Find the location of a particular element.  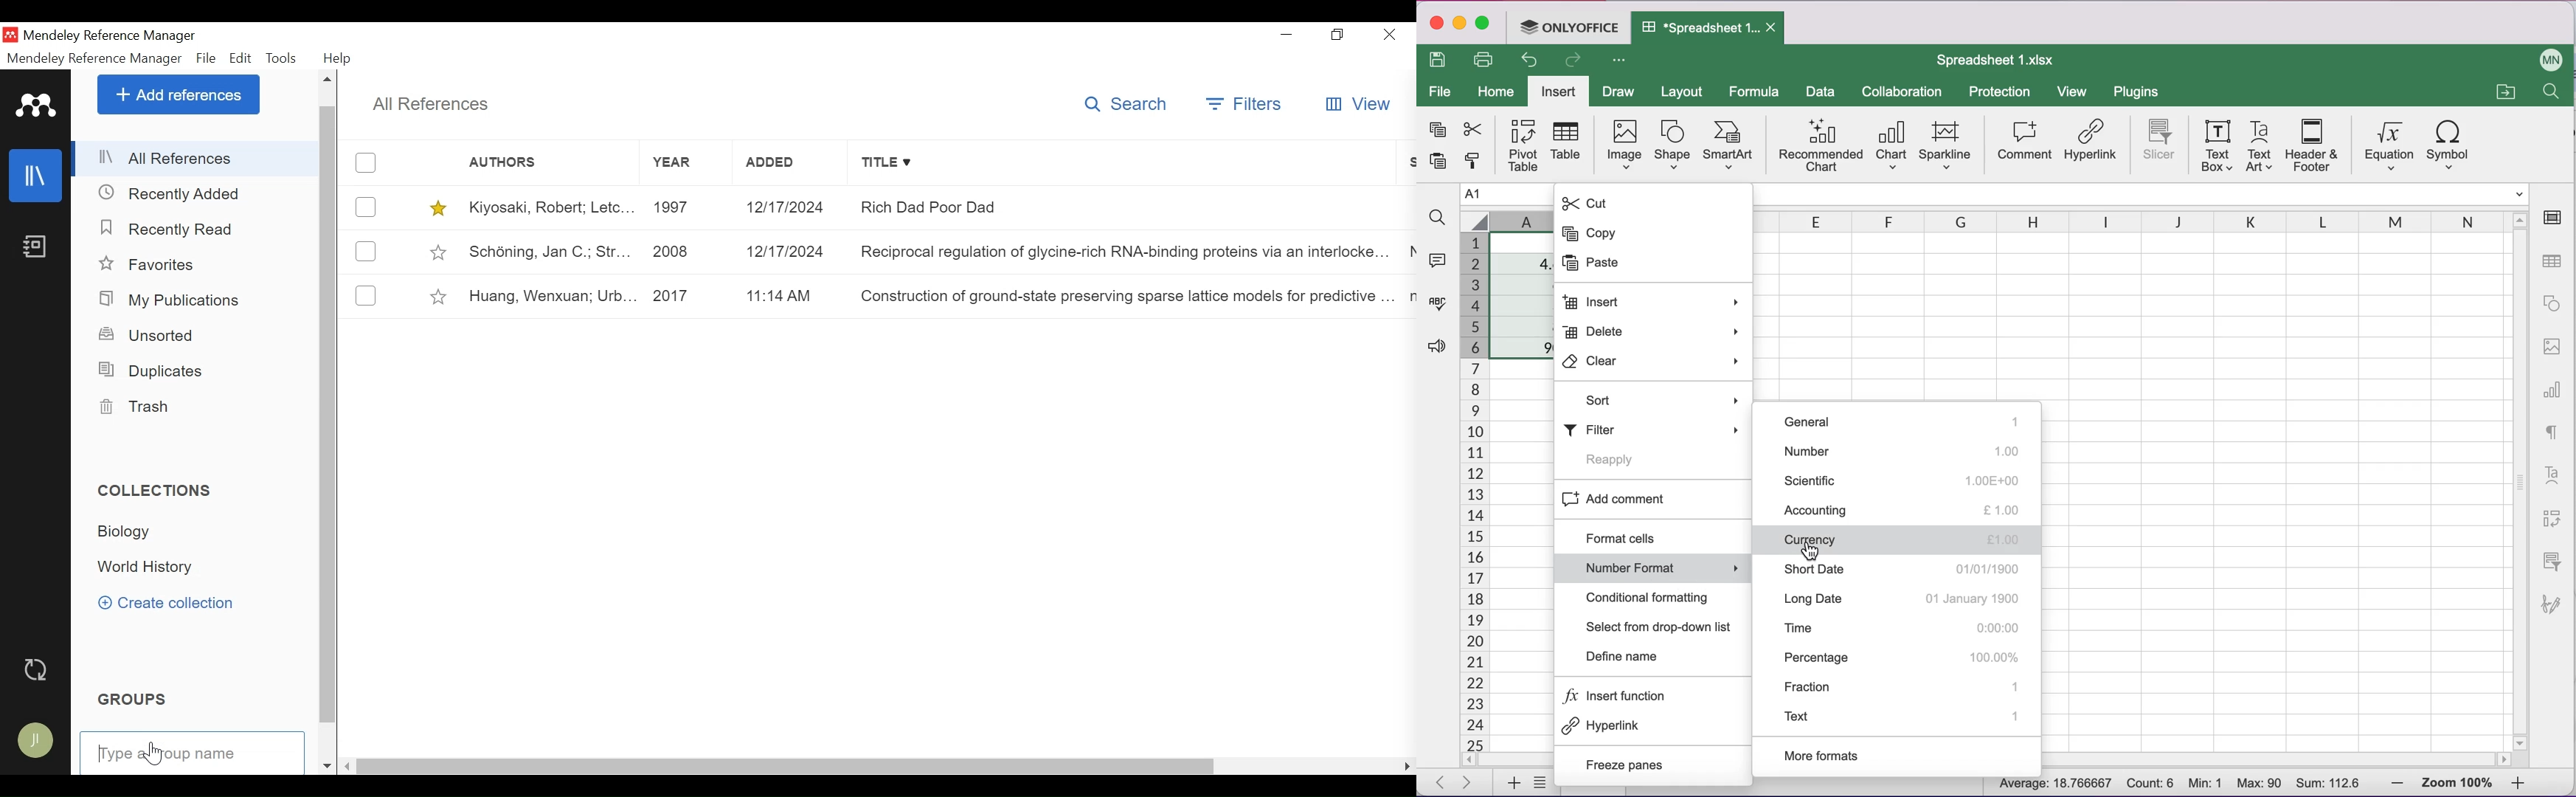

Unsorted is located at coordinates (152, 335).